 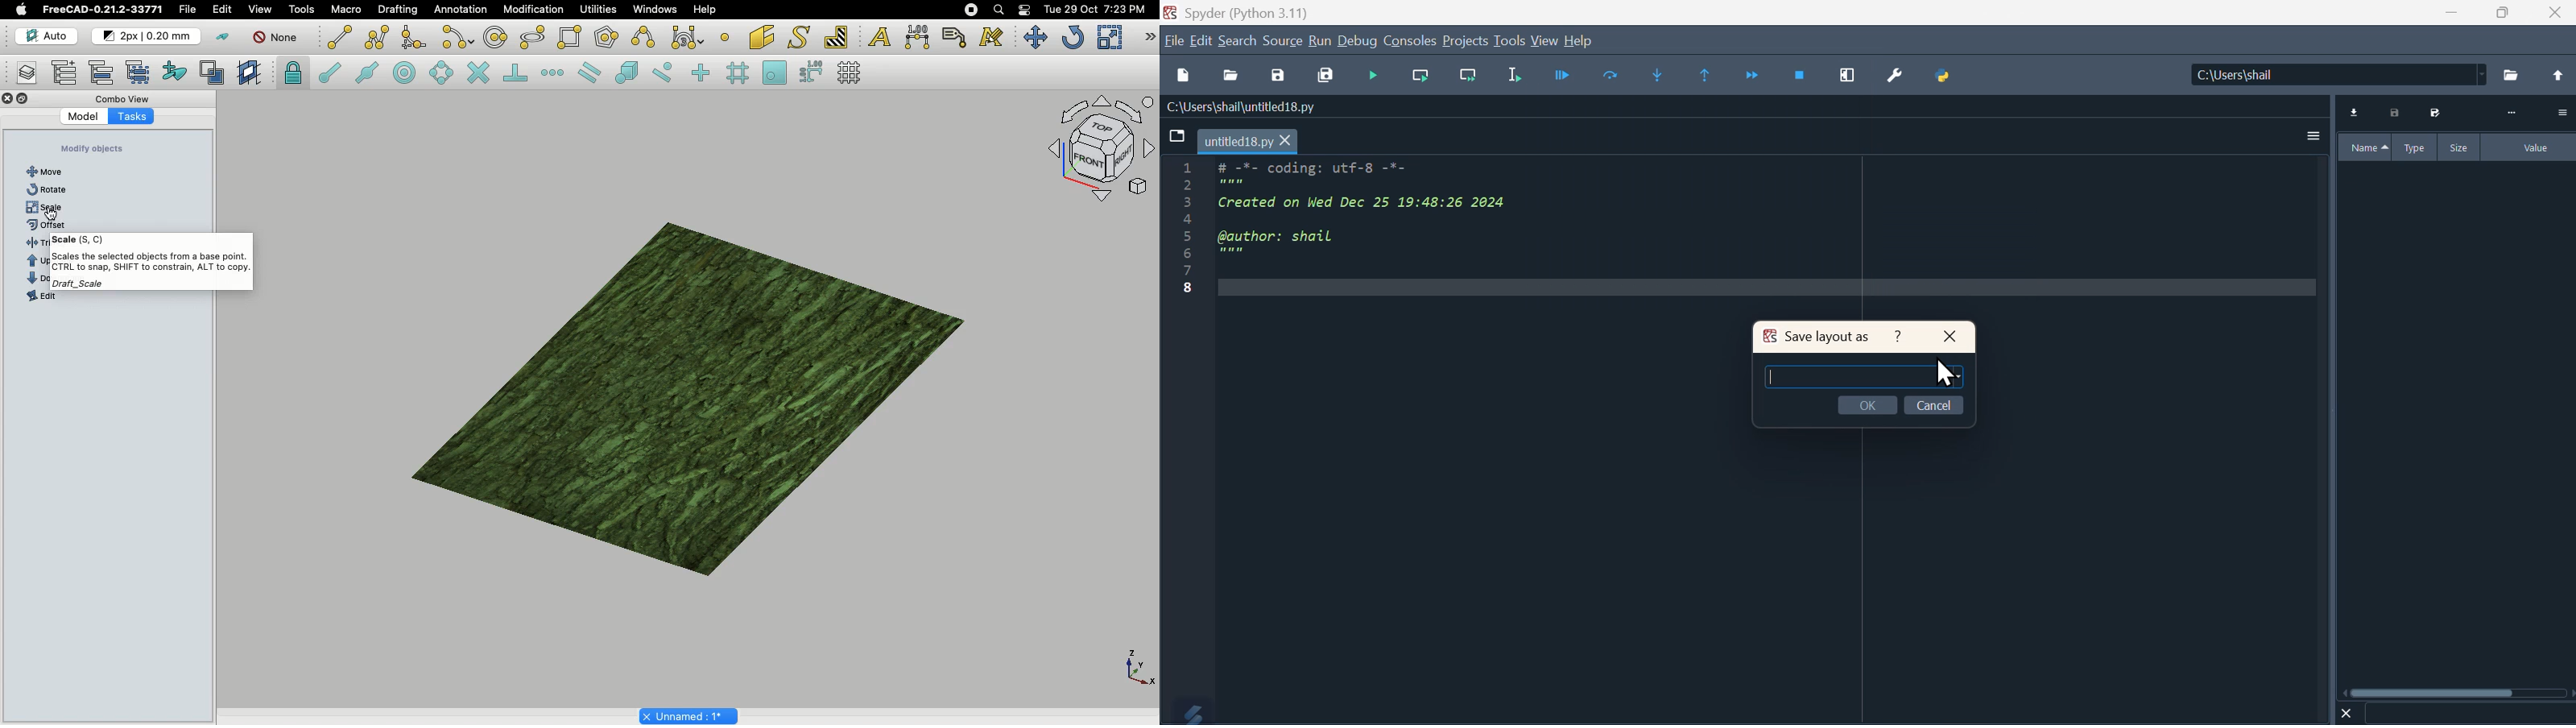 What do you see at coordinates (1868, 405) in the screenshot?
I see `OK` at bounding box center [1868, 405].